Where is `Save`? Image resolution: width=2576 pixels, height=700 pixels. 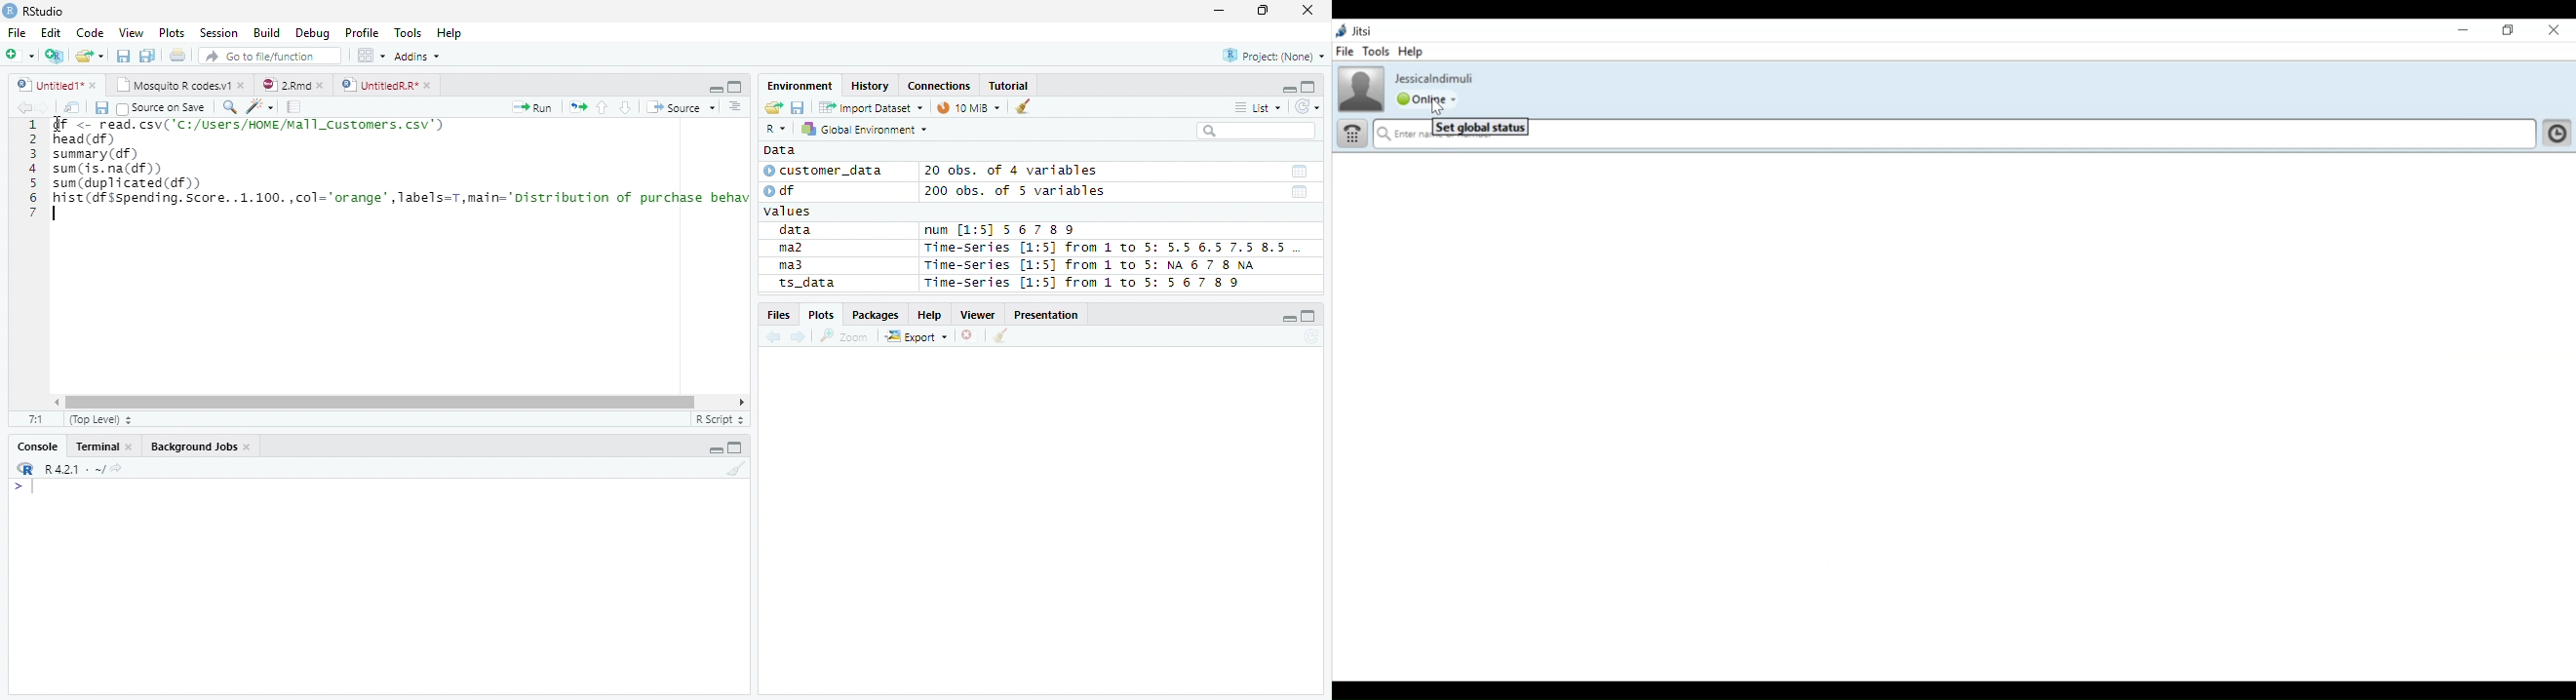
Save is located at coordinates (798, 106).